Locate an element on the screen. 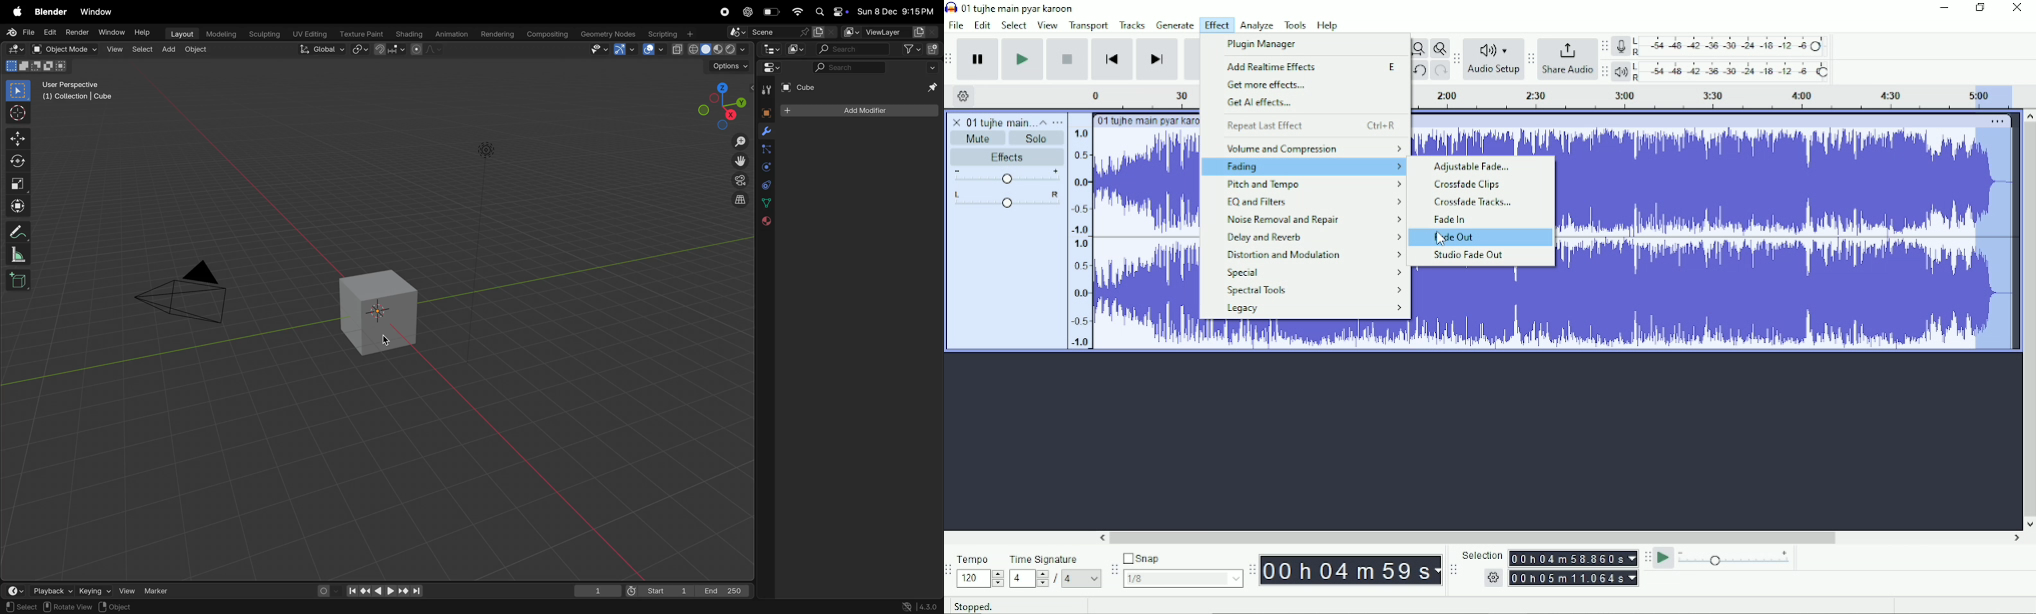 The width and height of the screenshot is (2044, 616). close is located at coordinates (955, 121).